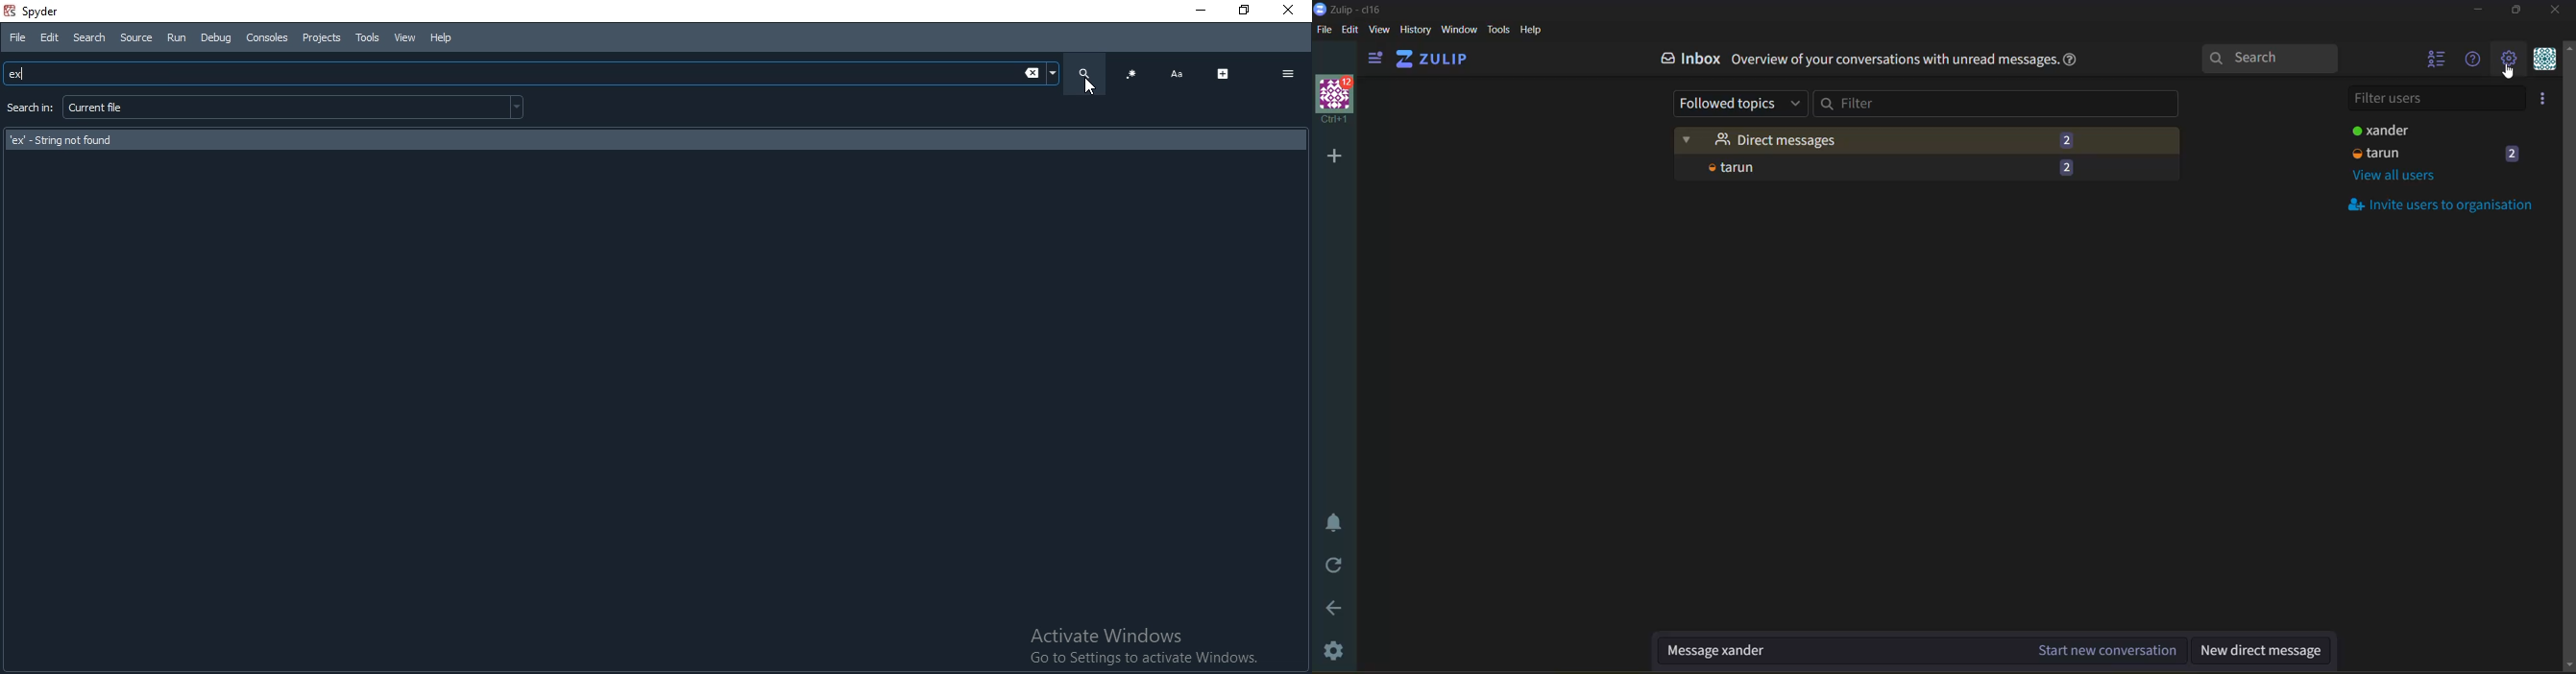  Describe the element at coordinates (1352, 9) in the screenshot. I see `application logo and name` at that location.